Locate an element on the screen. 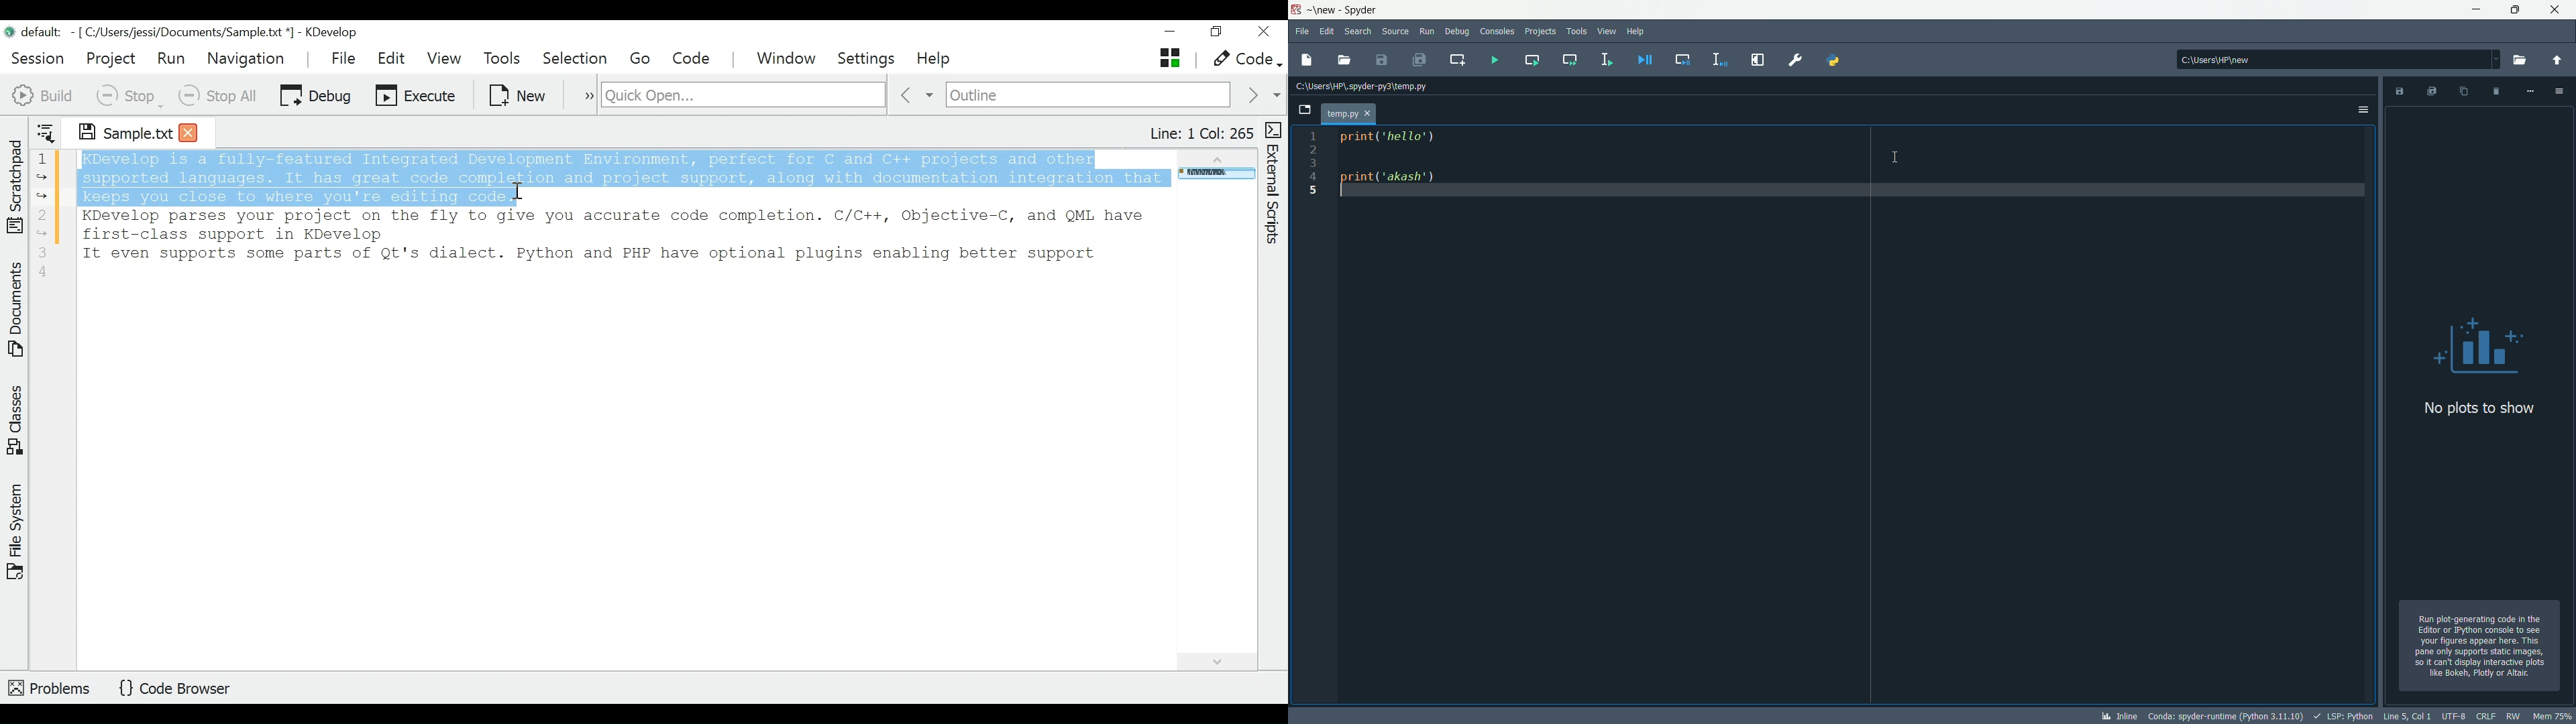  run menu is located at coordinates (1427, 30).